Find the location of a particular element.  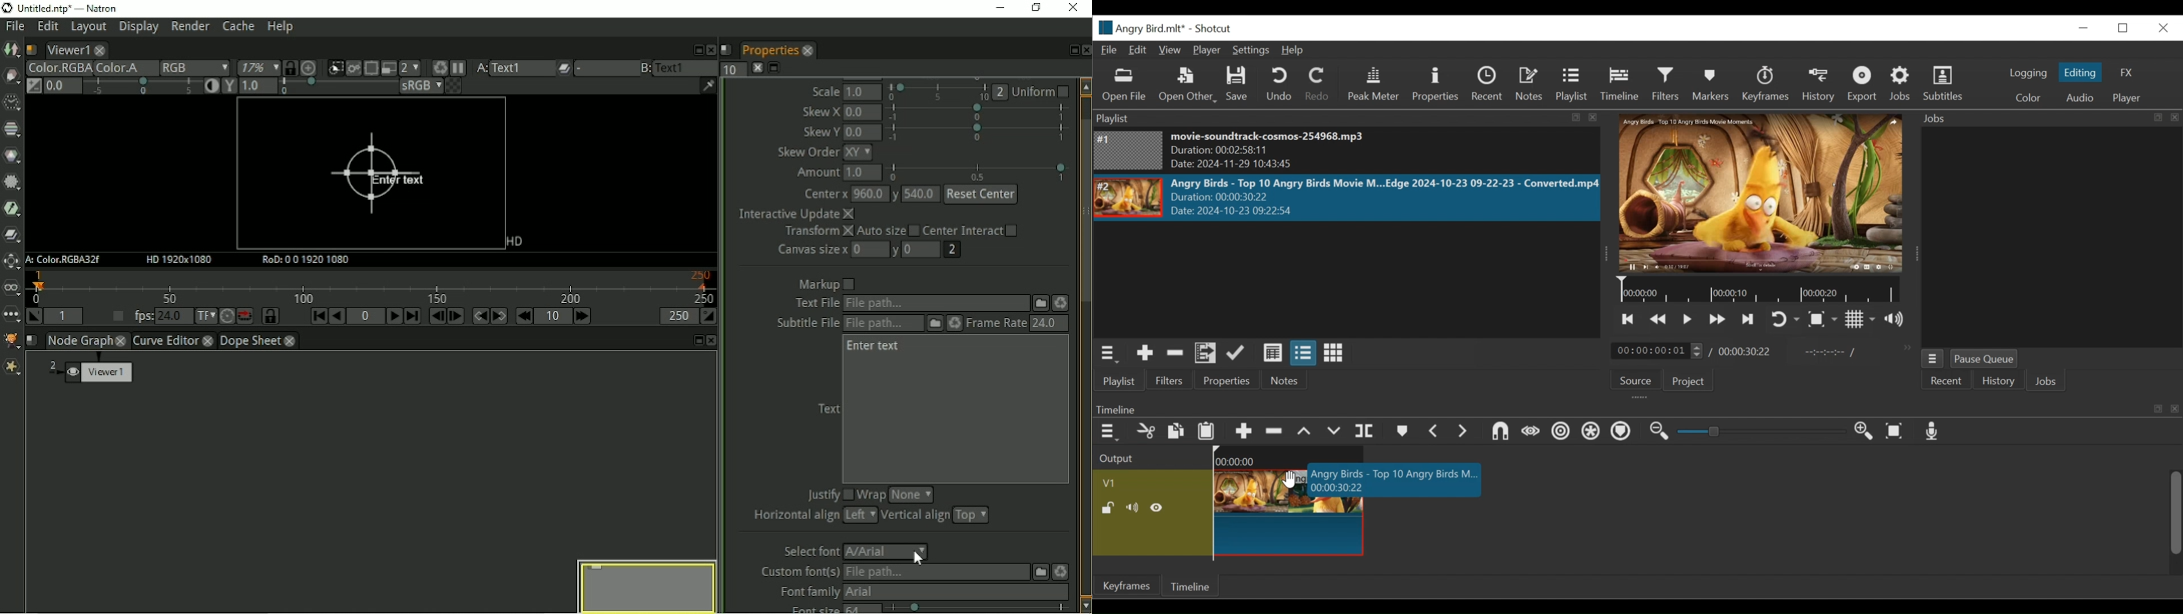

Project is located at coordinates (1687, 381).